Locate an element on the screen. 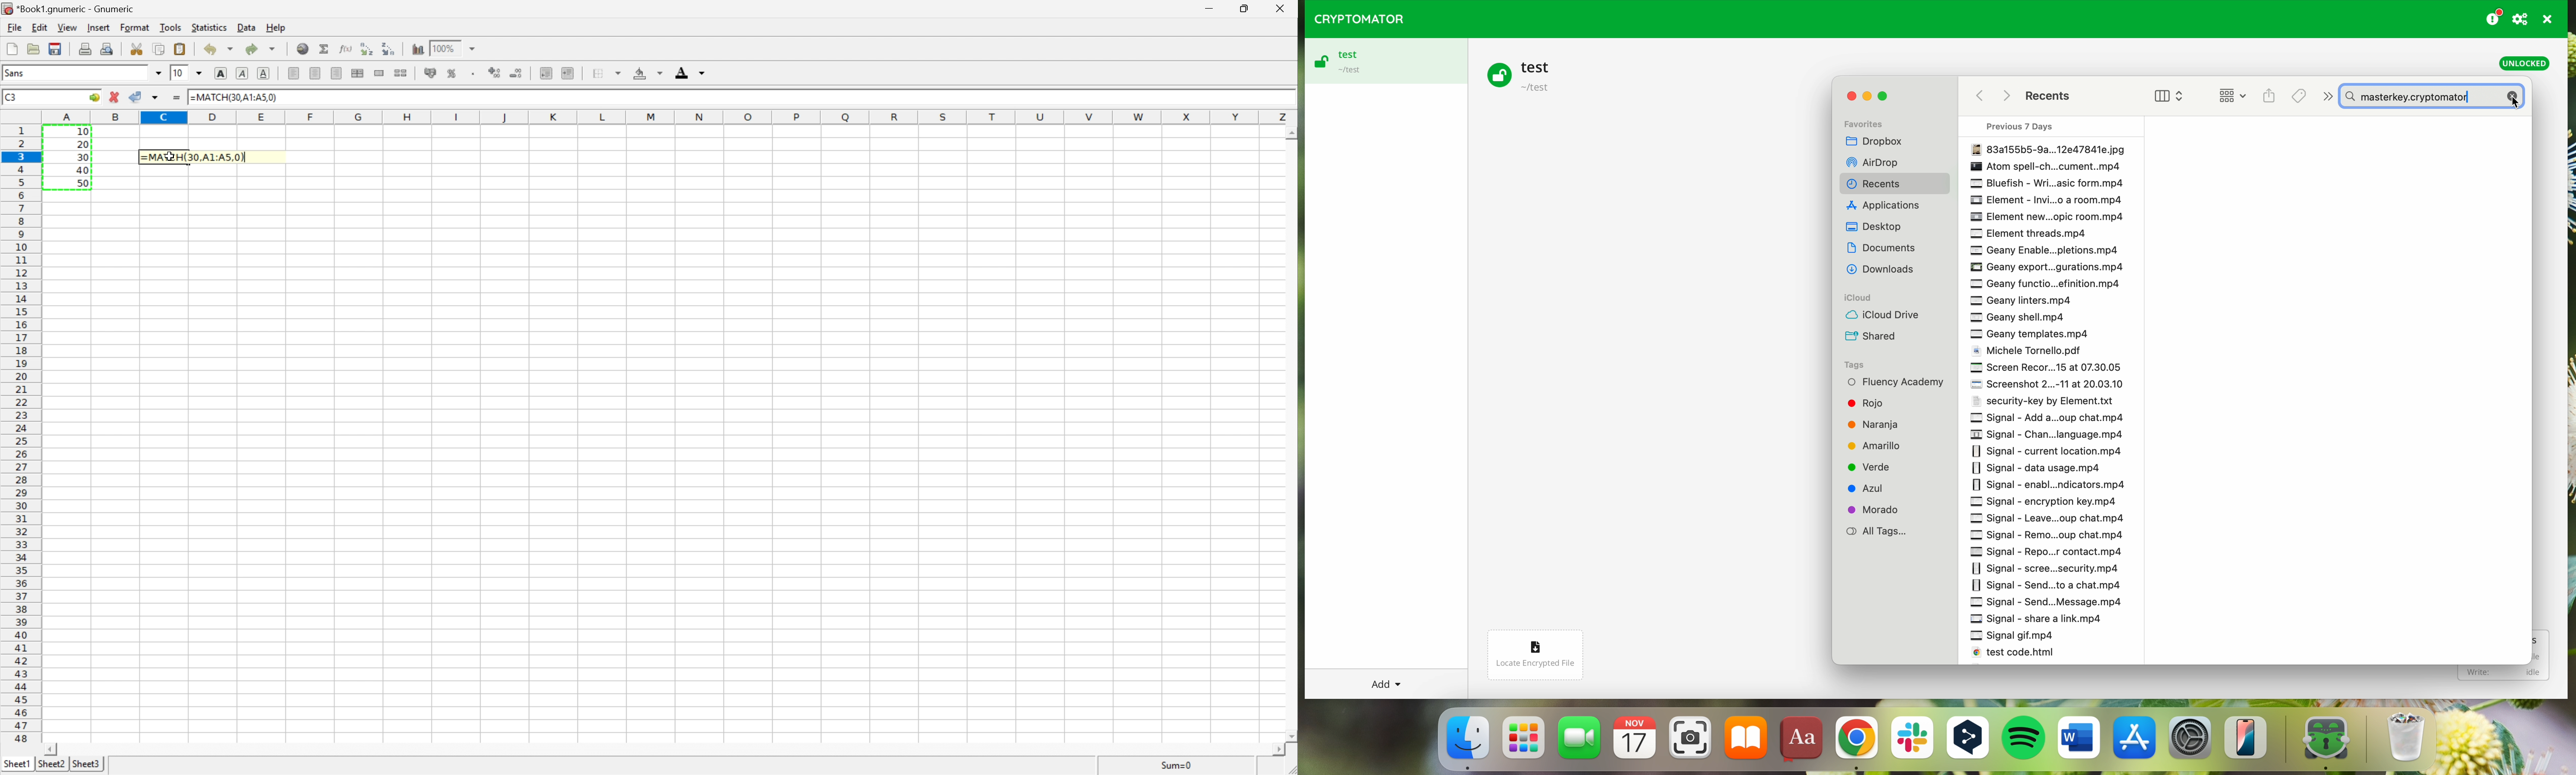  Decrease the indent, and align the contents to the left is located at coordinates (545, 71).